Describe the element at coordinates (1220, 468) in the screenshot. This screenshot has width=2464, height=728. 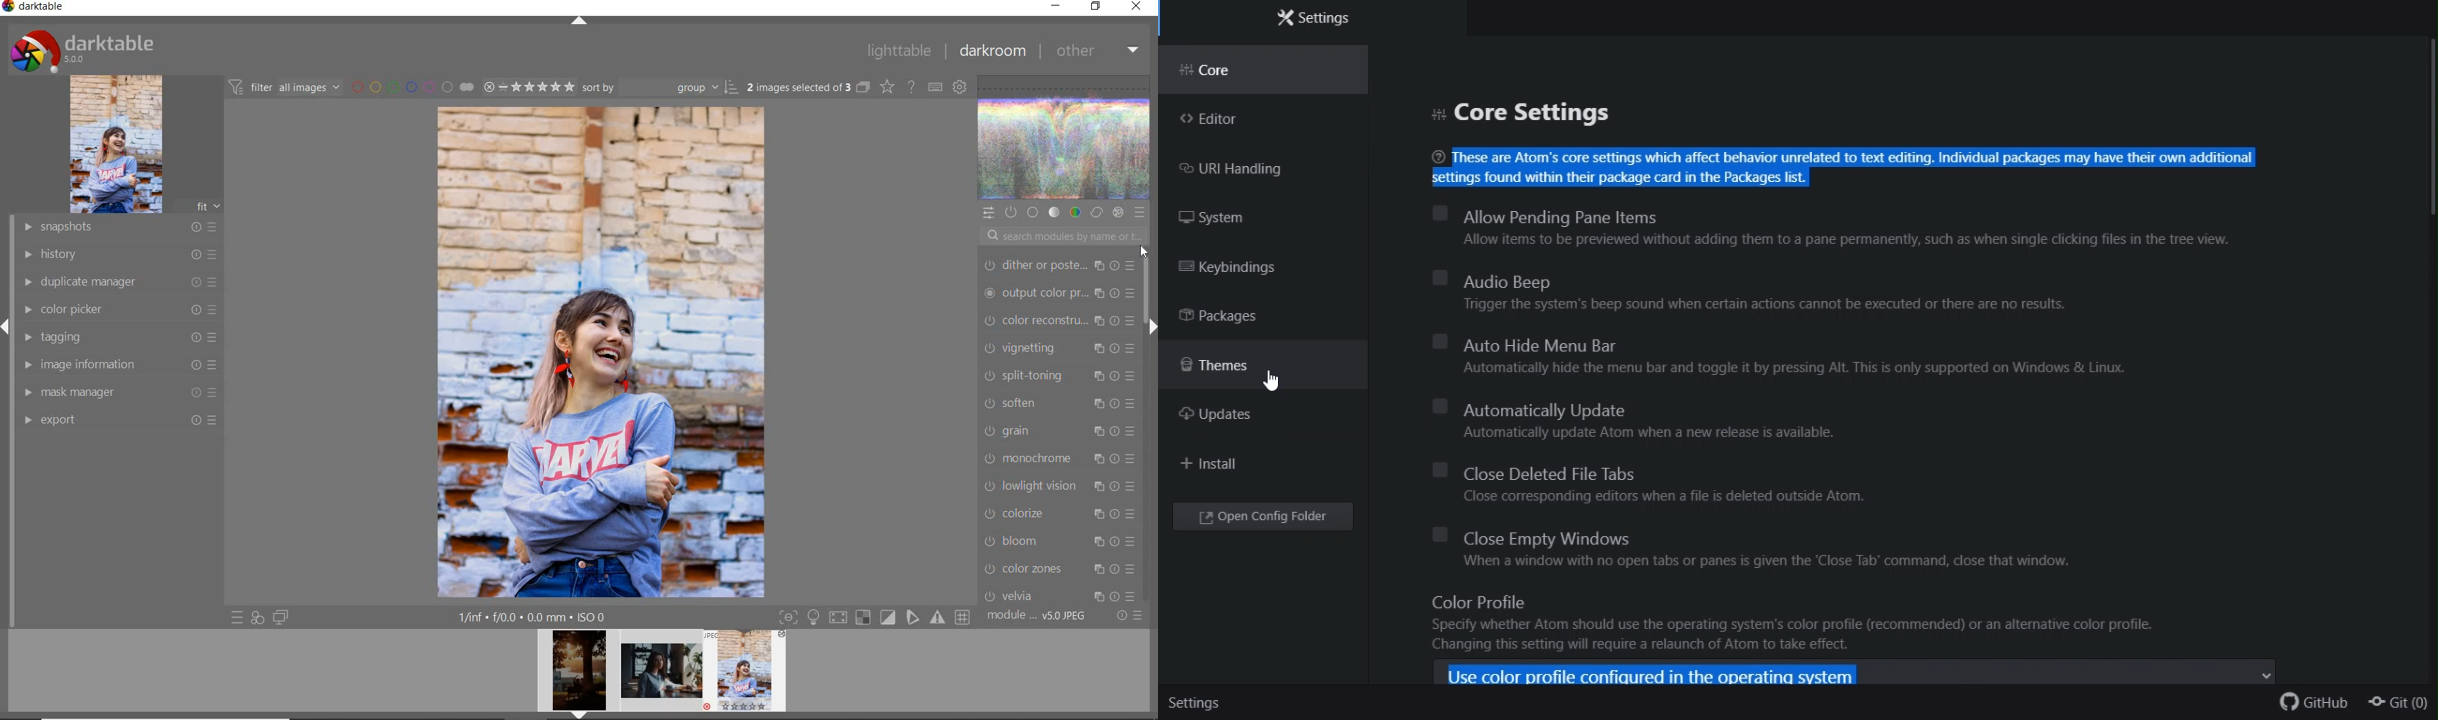
I see `Install` at that location.